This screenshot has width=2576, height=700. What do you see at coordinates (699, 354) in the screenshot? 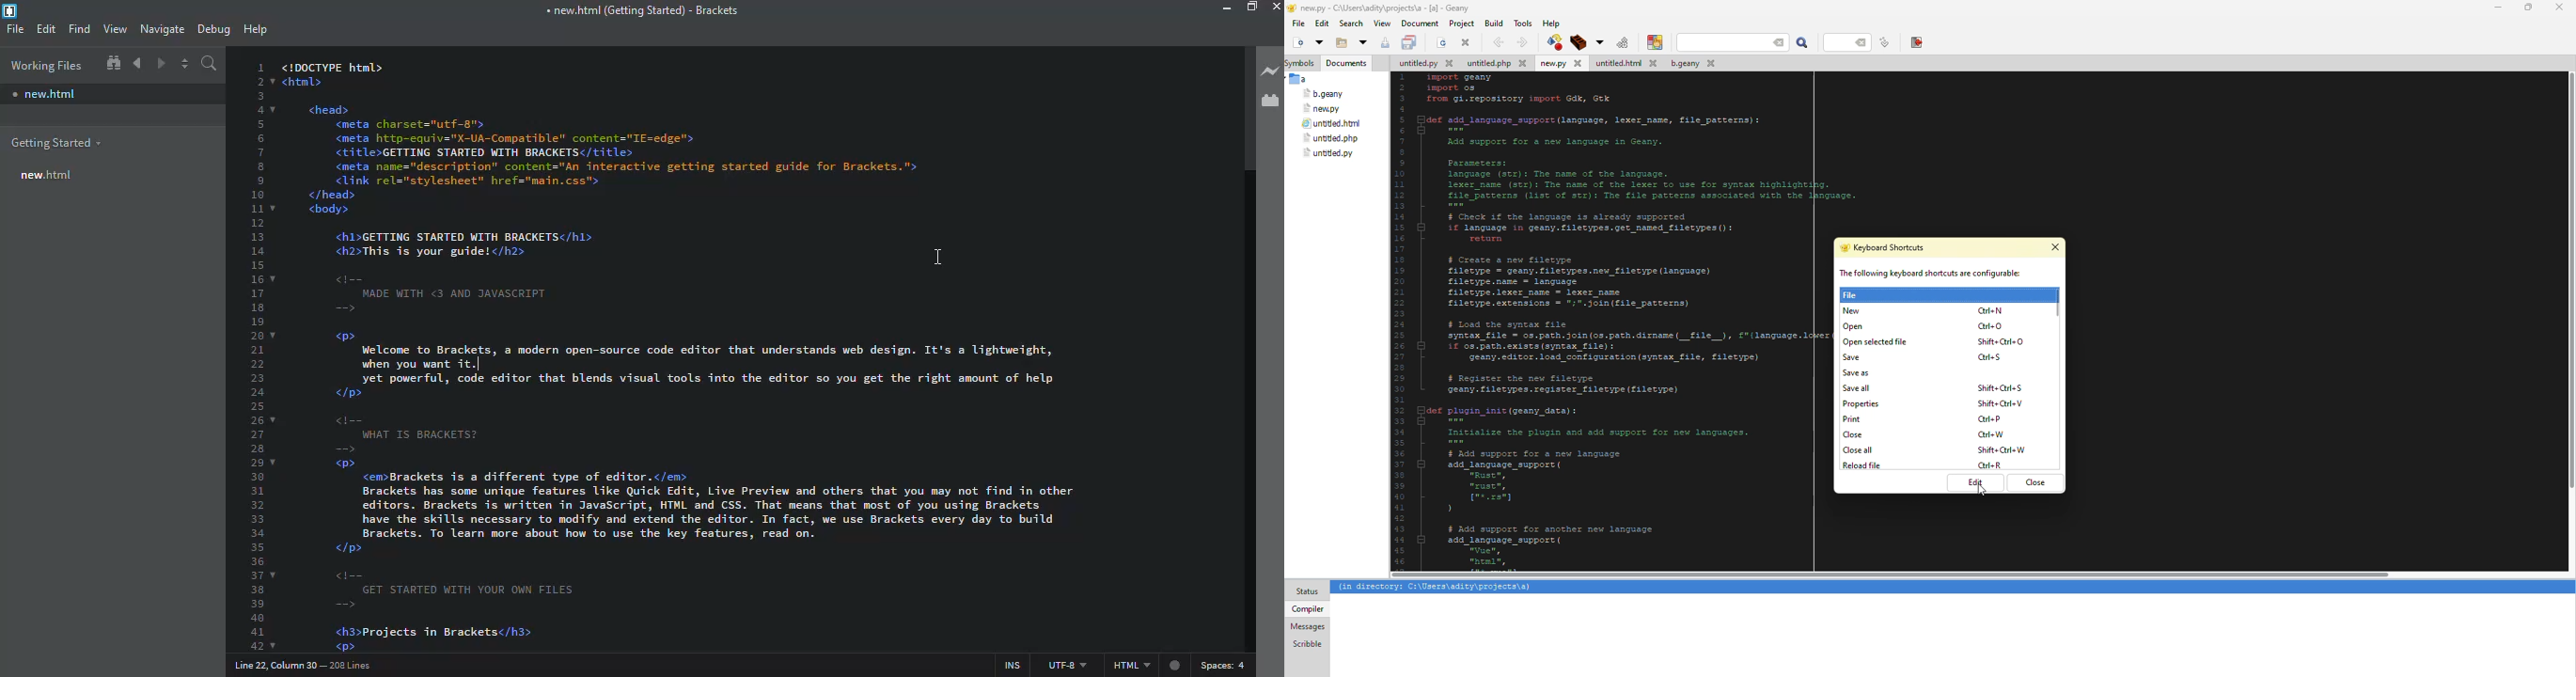
I see `test code` at bounding box center [699, 354].